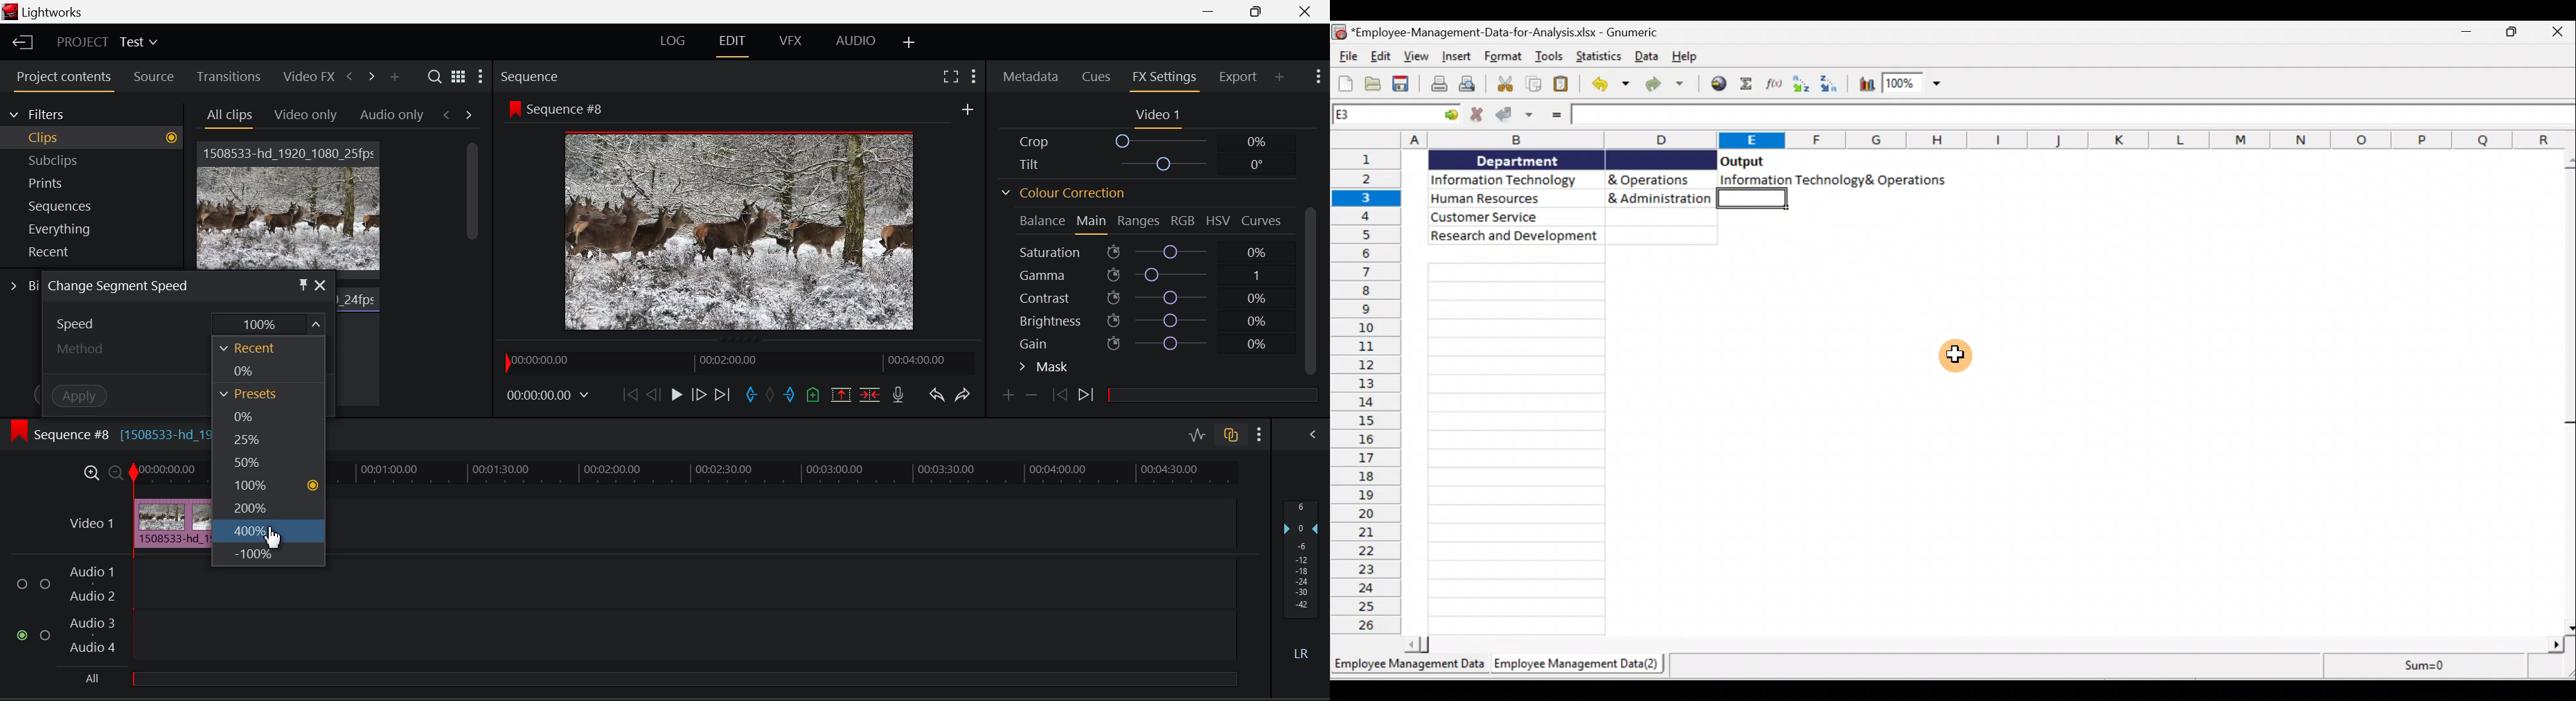  What do you see at coordinates (231, 76) in the screenshot?
I see `Transitions Tab` at bounding box center [231, 76].